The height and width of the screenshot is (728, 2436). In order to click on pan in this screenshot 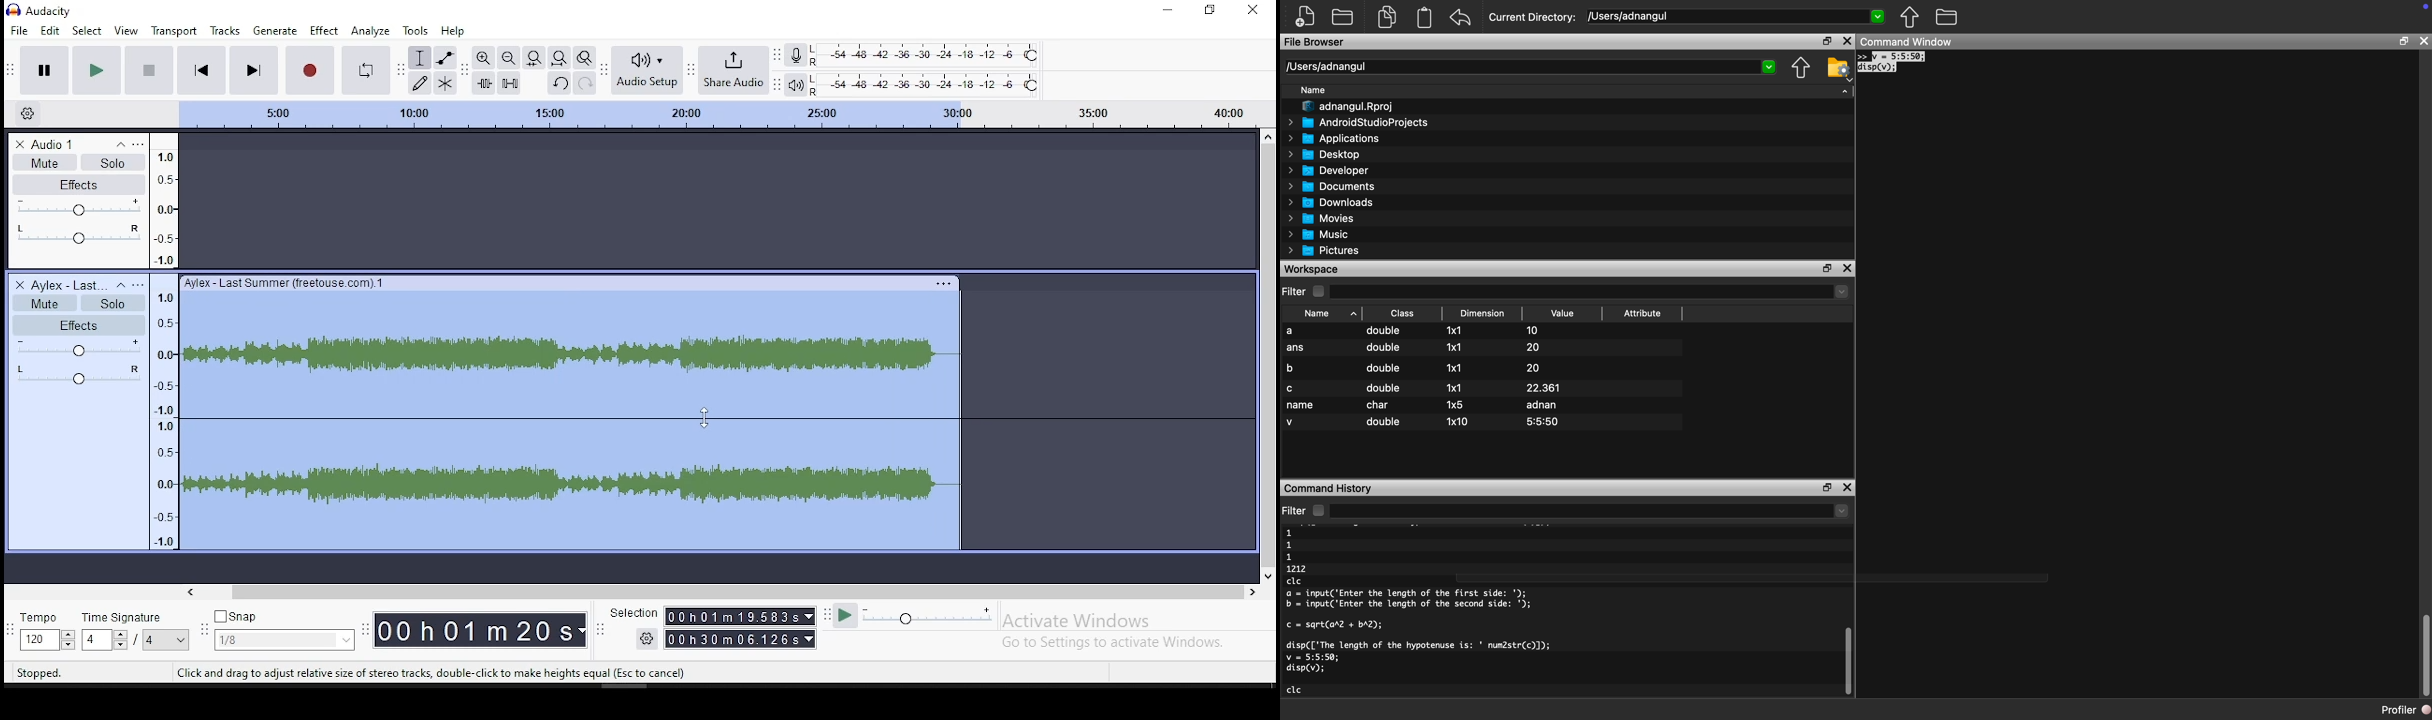, I will do `click(80, 376)`.